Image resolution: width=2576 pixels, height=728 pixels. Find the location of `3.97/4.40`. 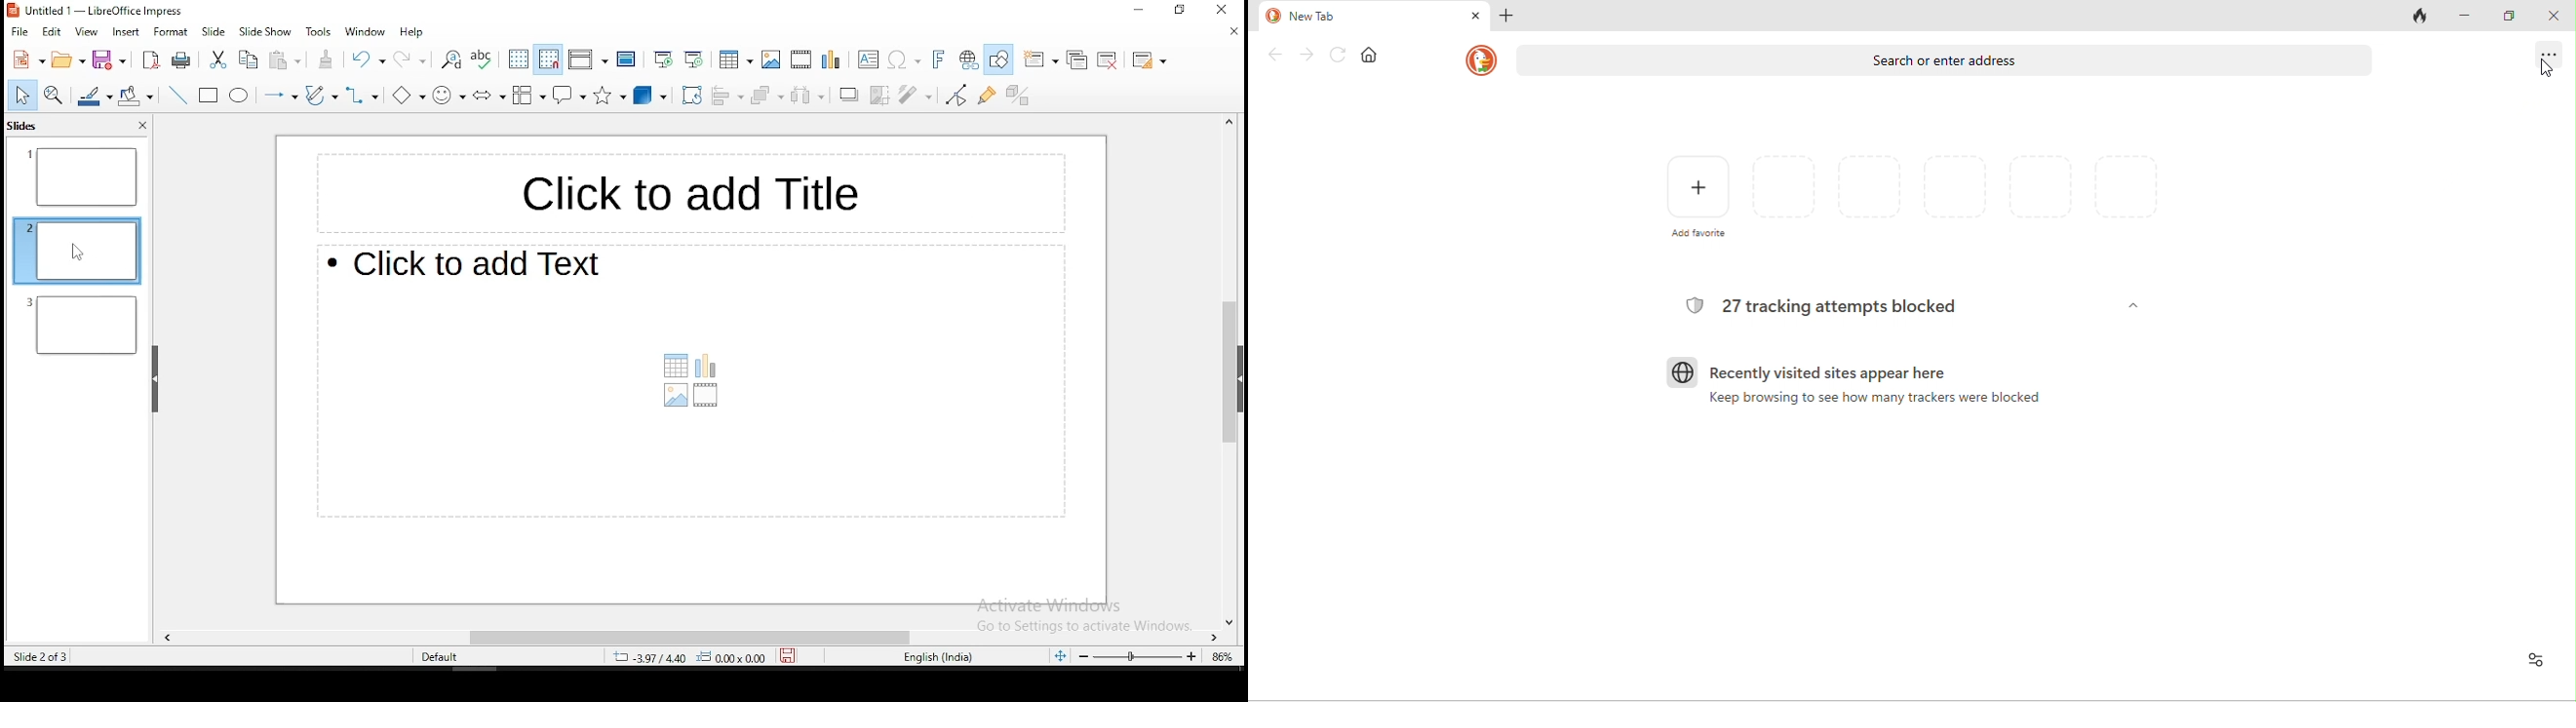

3.97/4.40 is located at coordinates (653, 657).